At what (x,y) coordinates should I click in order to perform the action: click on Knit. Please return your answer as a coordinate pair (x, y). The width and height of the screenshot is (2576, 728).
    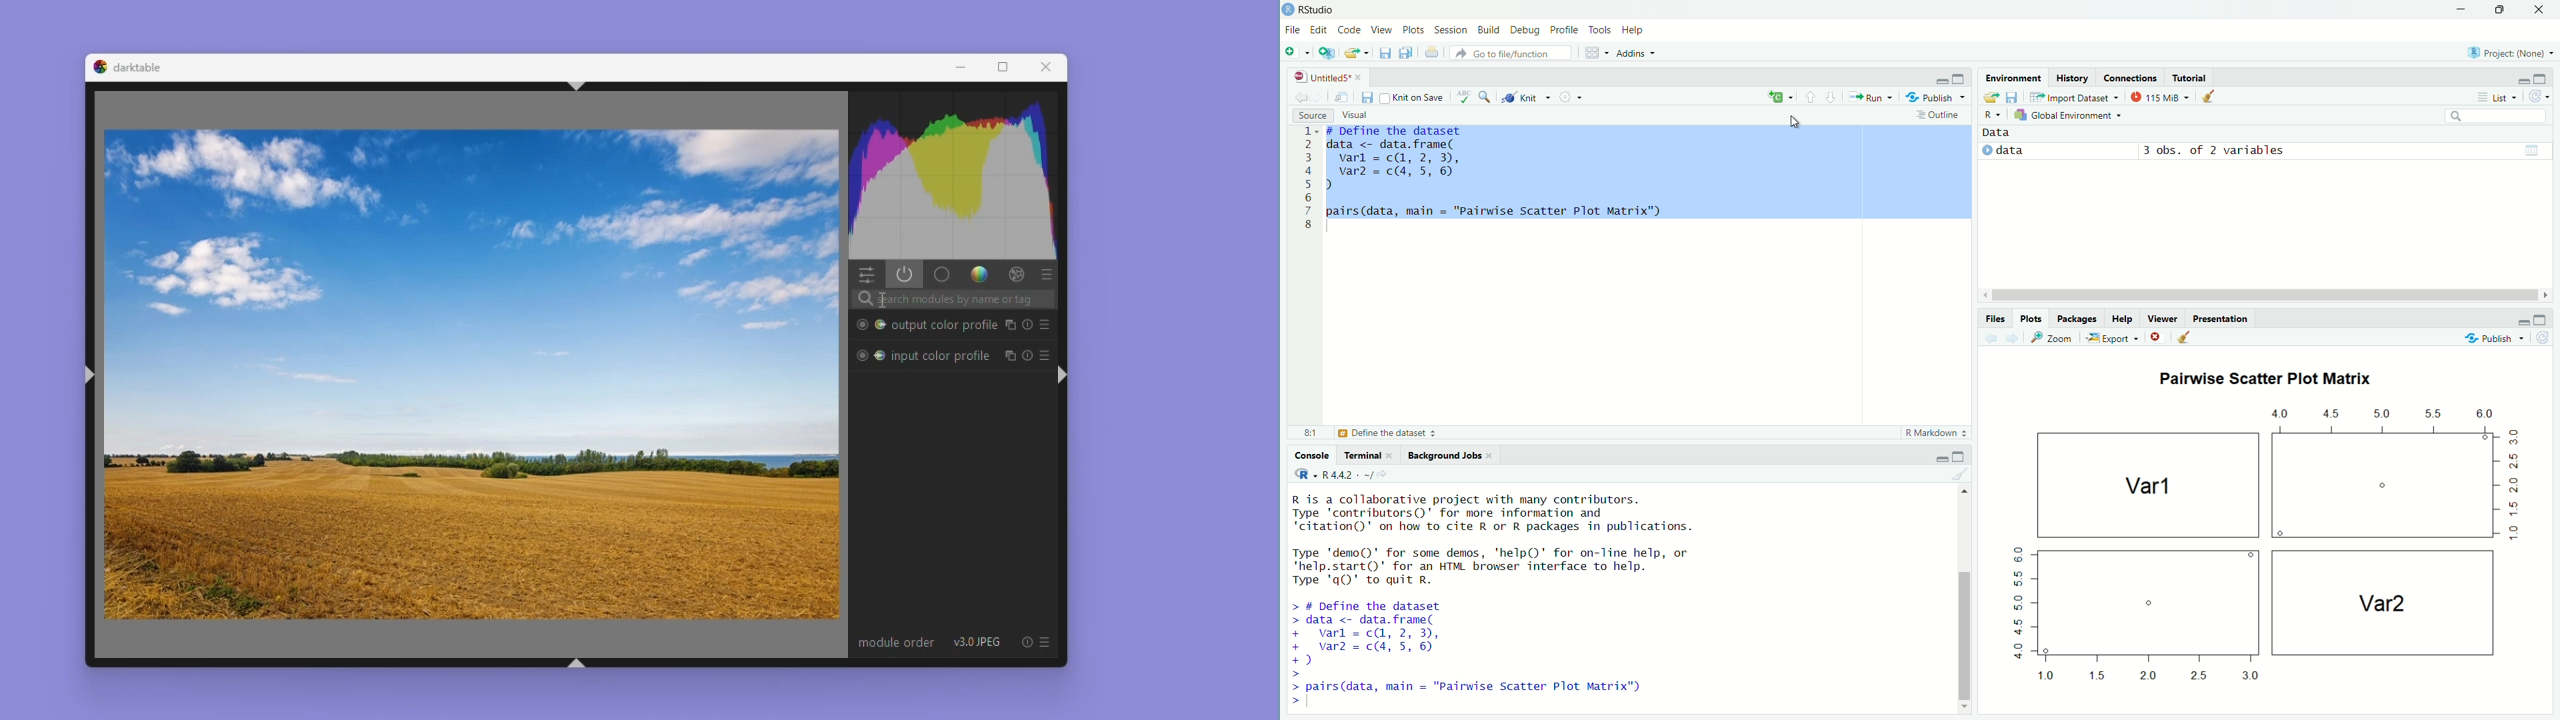
    Looking at the image, I should click on (1526, 97).